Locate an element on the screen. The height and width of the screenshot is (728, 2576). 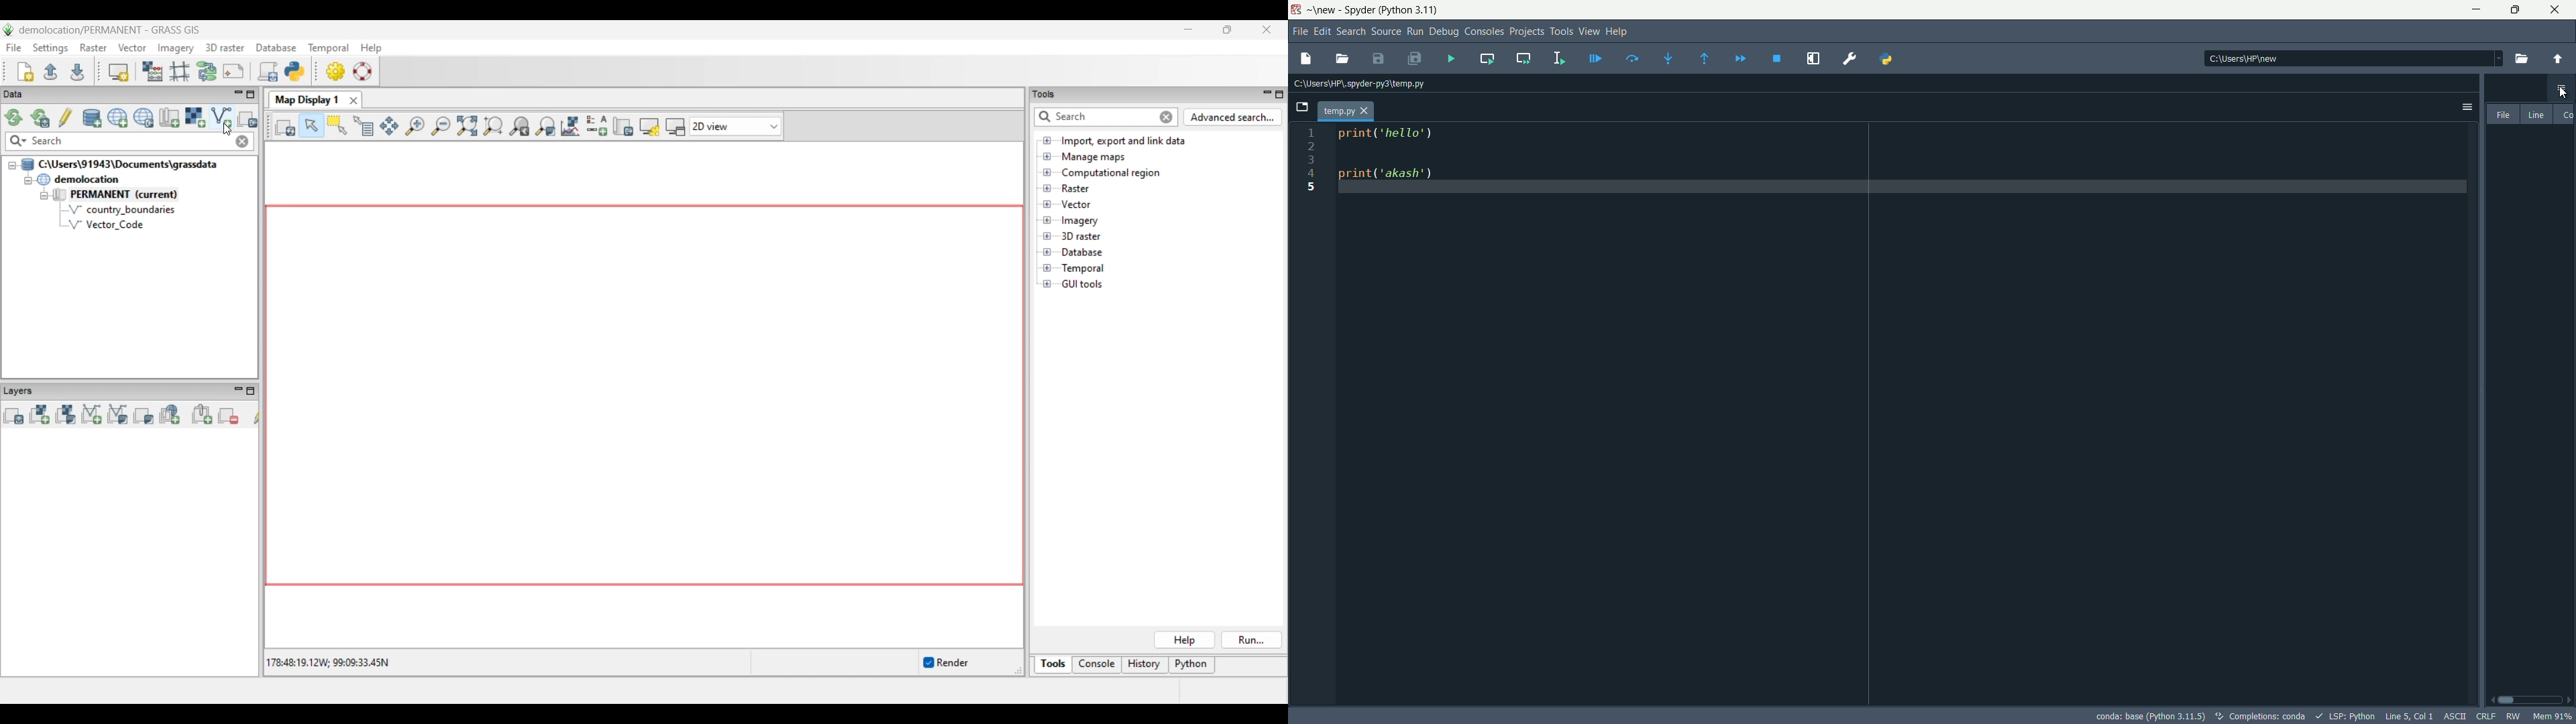
continue execution untill next function is located at coordinates (1737, 58).